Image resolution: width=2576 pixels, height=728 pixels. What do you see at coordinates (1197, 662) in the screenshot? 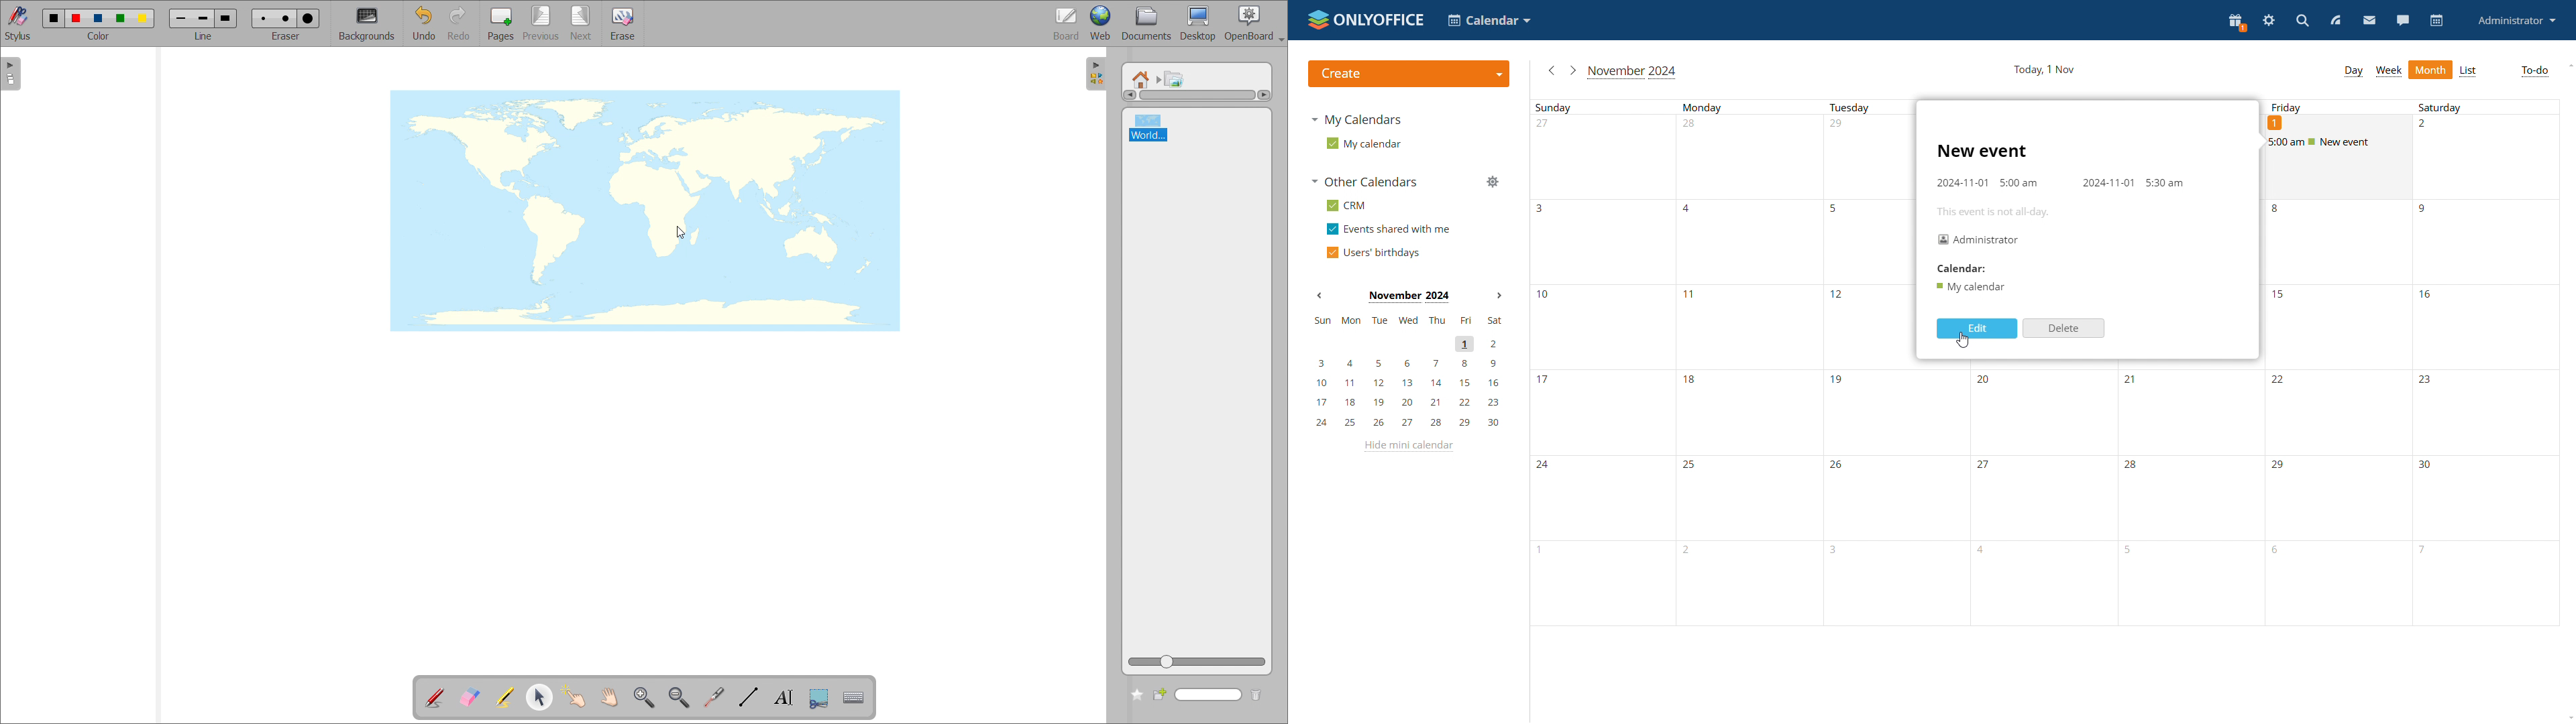
I see `zoom view slider` at bounding box center [1197, 662].